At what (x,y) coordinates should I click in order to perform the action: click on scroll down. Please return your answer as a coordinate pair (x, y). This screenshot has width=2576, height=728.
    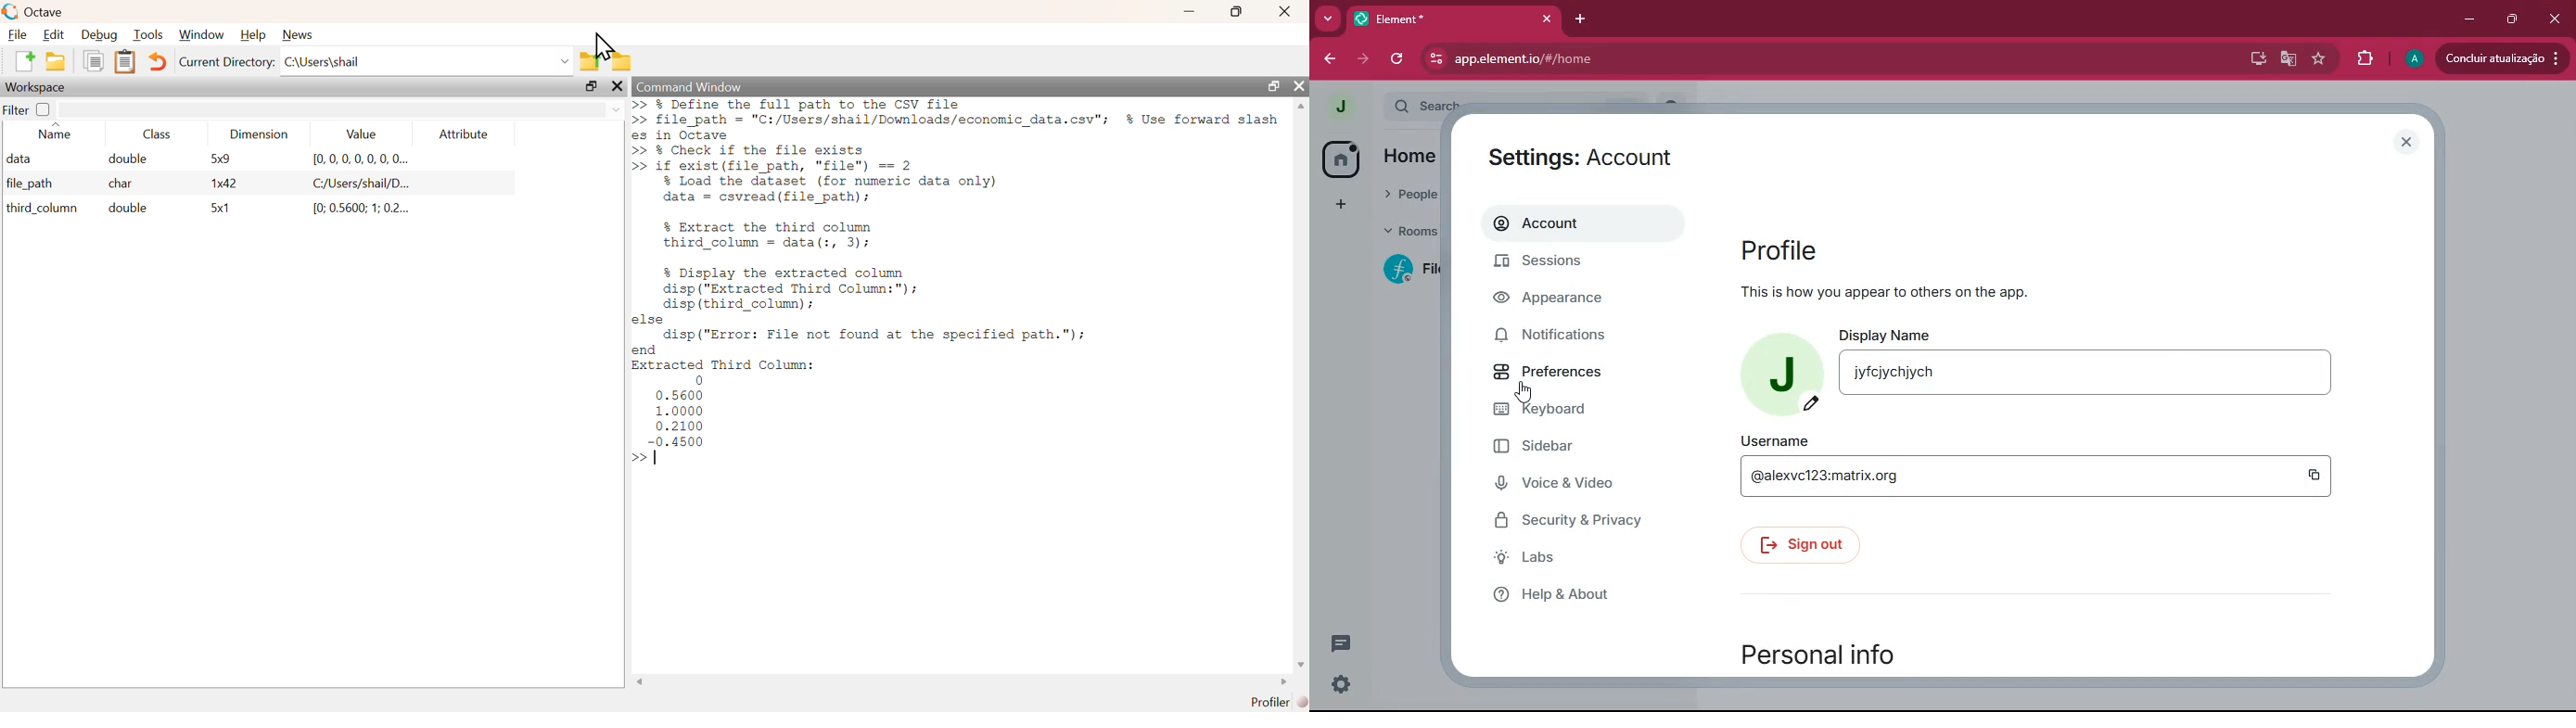
    Looking at the image, I should click on (1300, 664).